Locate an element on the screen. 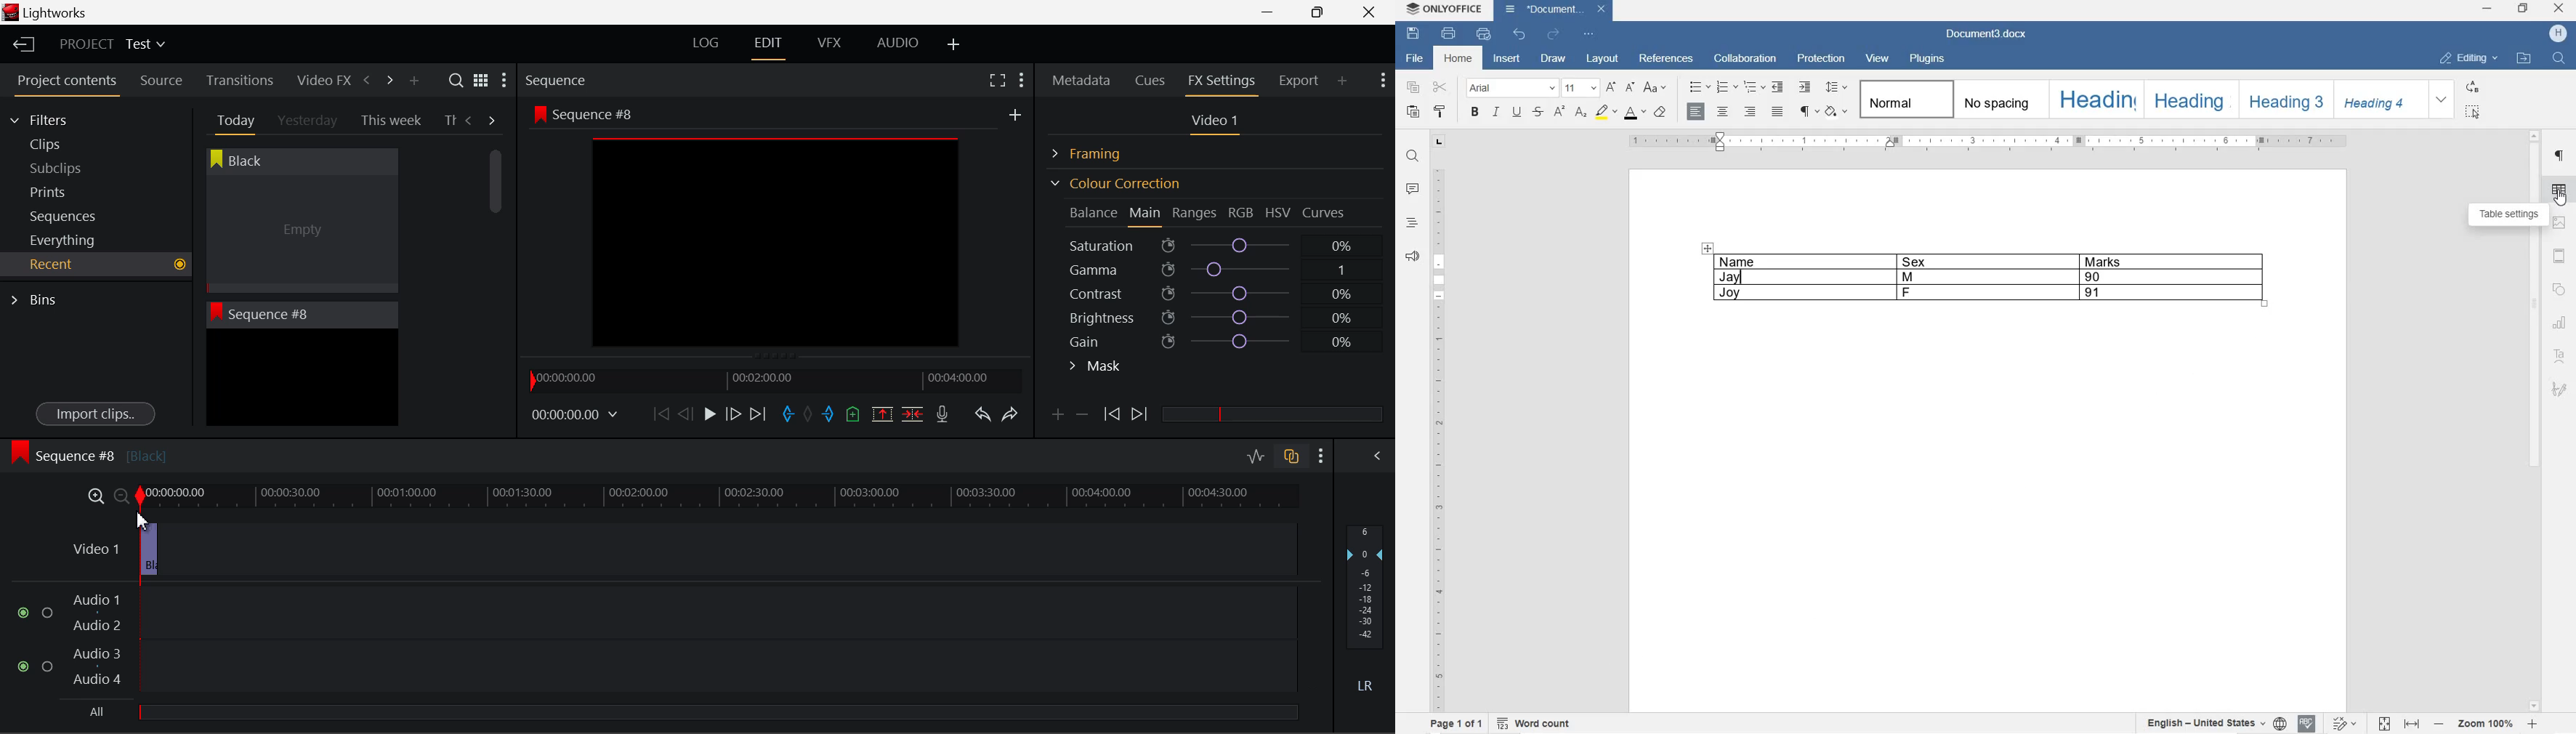 This screenshot has width=2576, height=756. Remove All Marks is located at coordinates (809, 416).